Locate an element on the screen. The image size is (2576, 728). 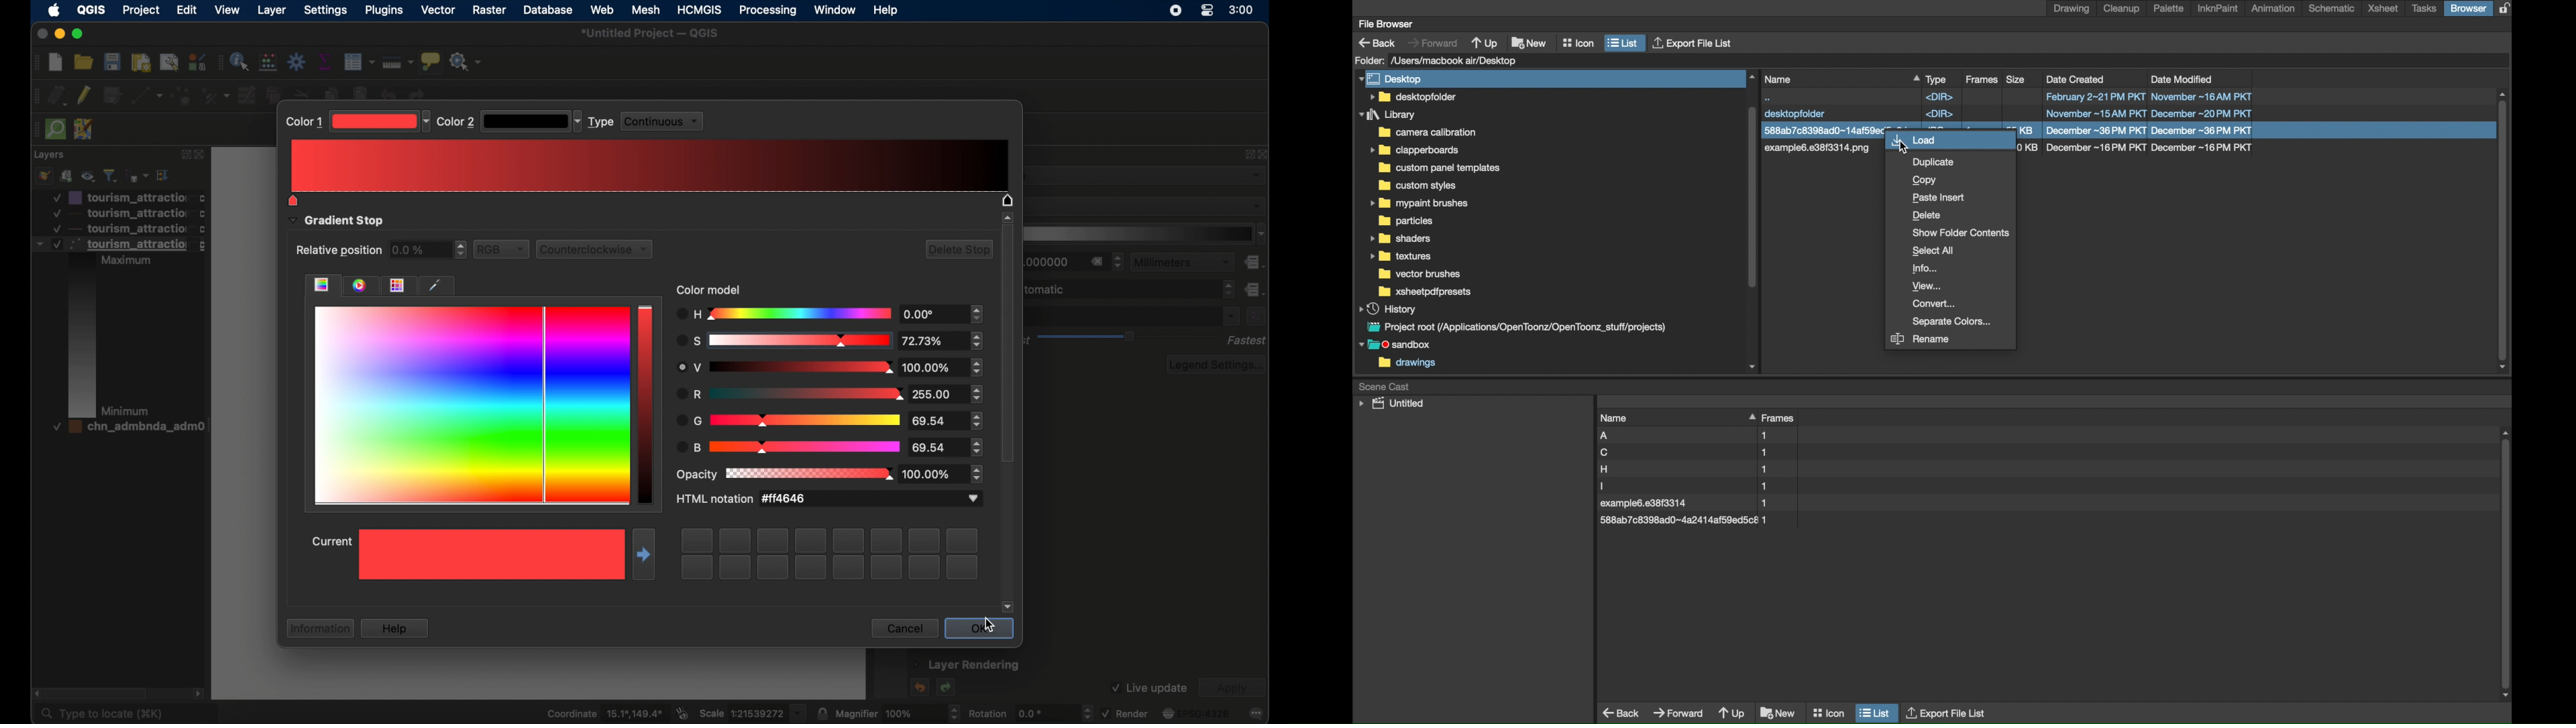
drag handle is located at coordinates (34, 97).